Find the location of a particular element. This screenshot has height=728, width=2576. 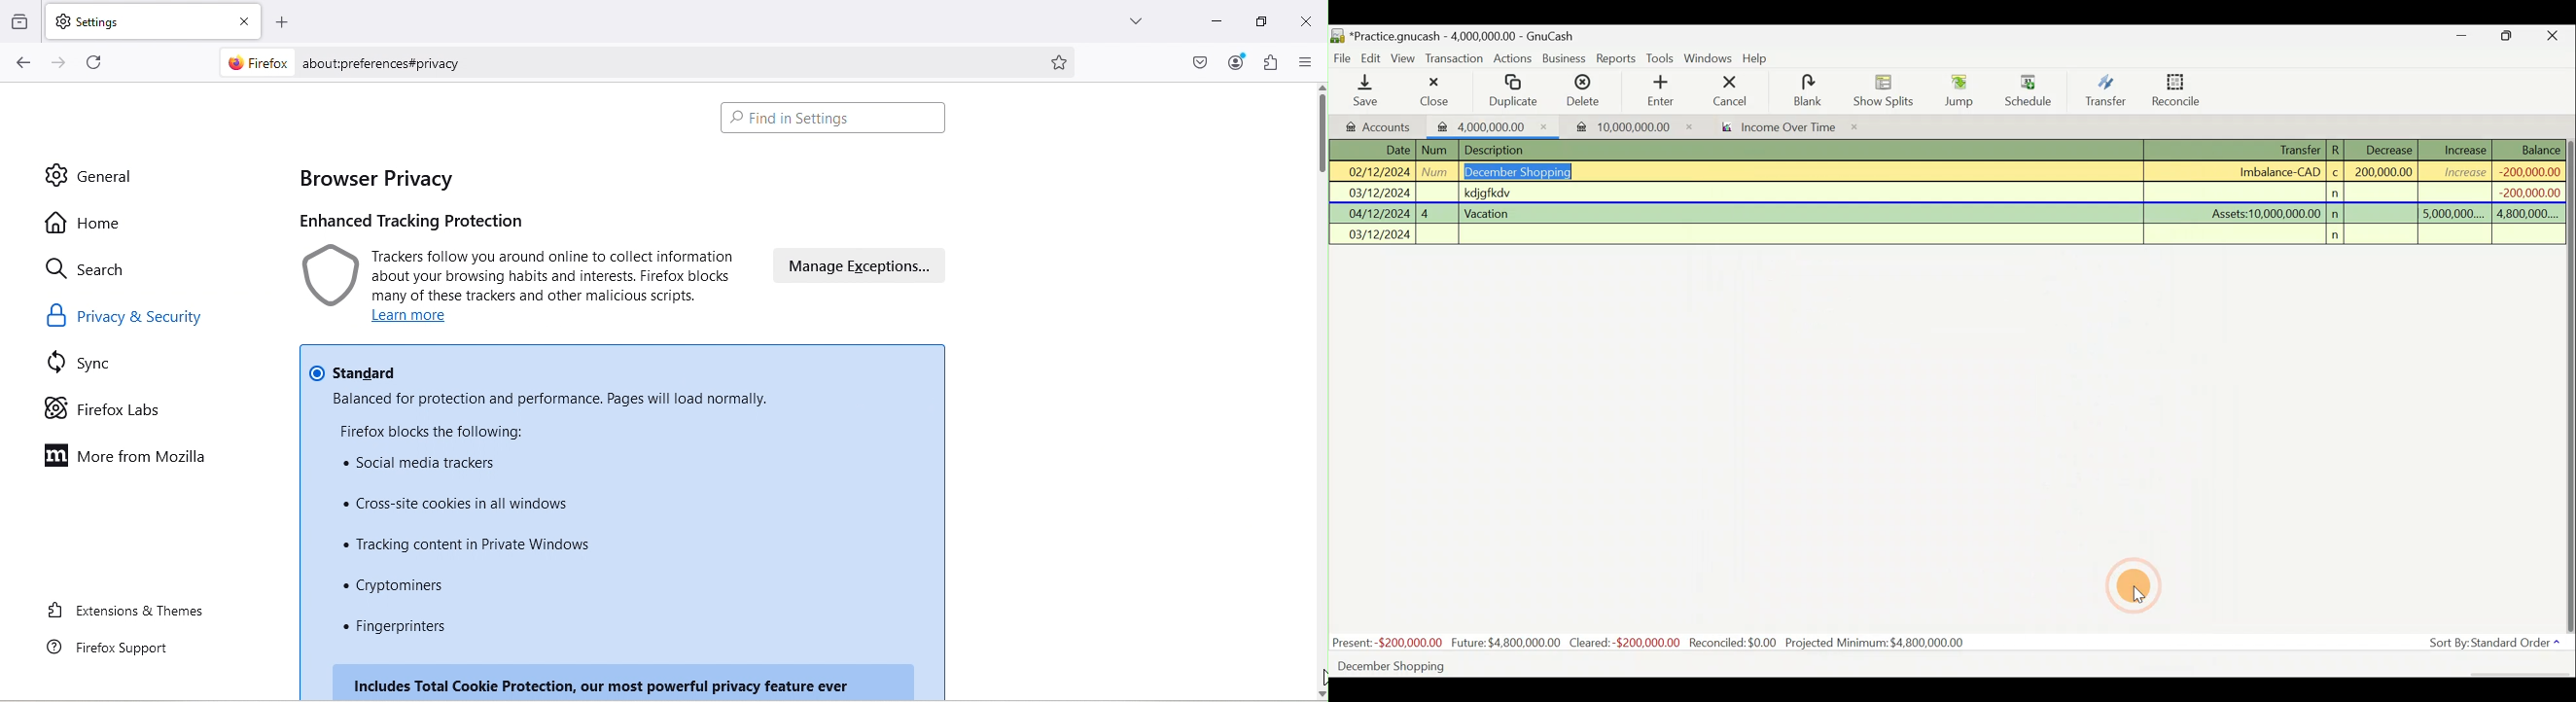

Privacy & security is located at coordinates (132, 316).